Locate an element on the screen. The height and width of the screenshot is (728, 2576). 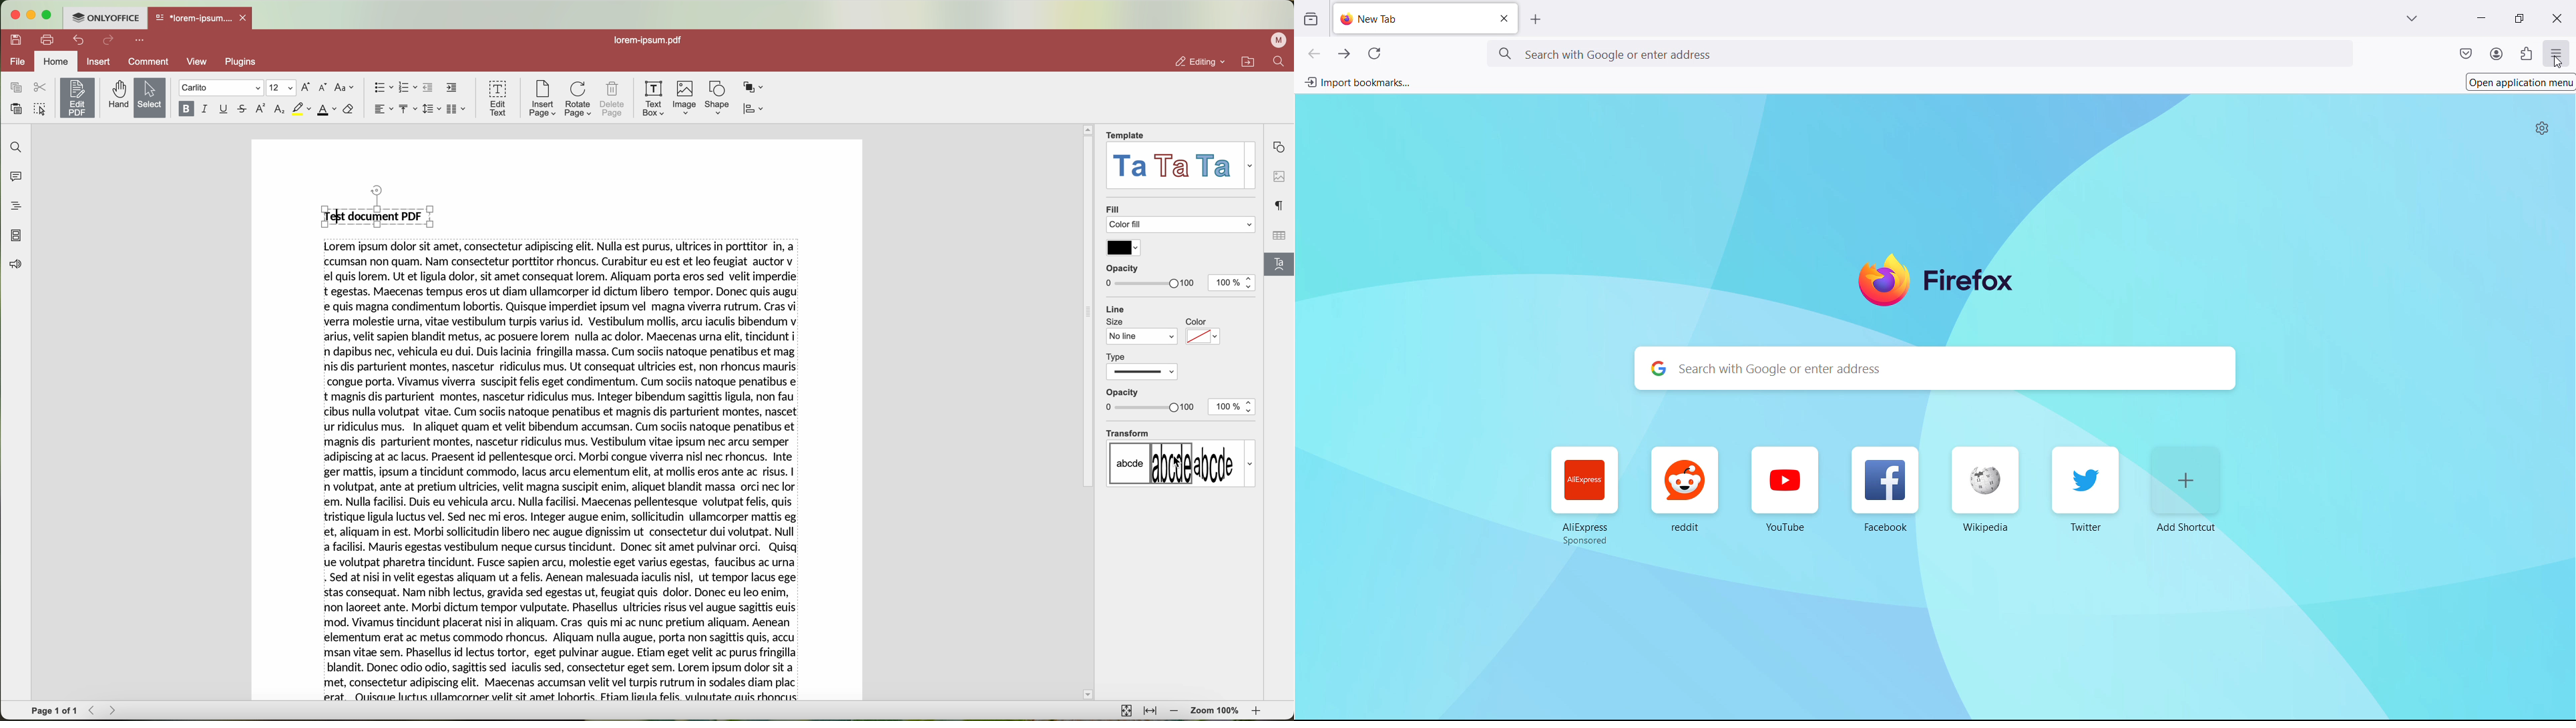
select is located at coordinates (149, 97).